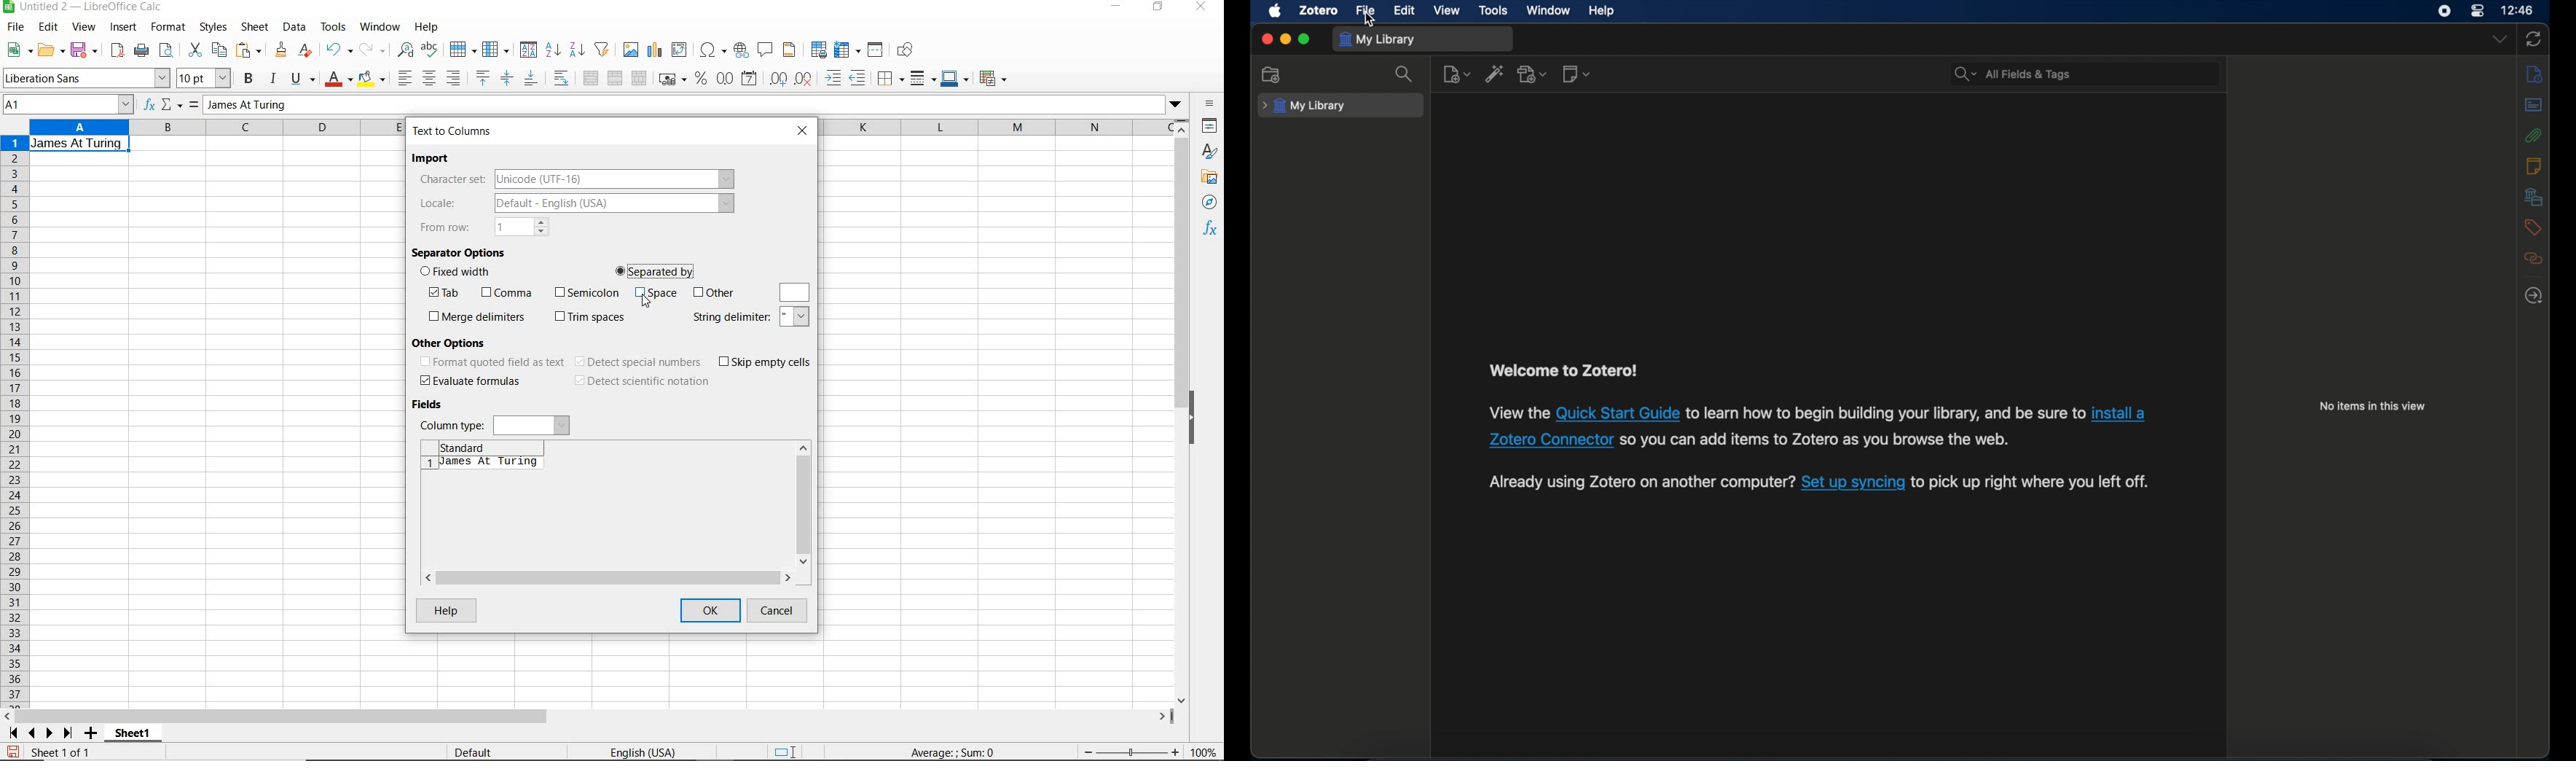 The image size is (2576, 784). Describe the element at coordinates (2534, 259) in the screenshot. I see `related` at that location.